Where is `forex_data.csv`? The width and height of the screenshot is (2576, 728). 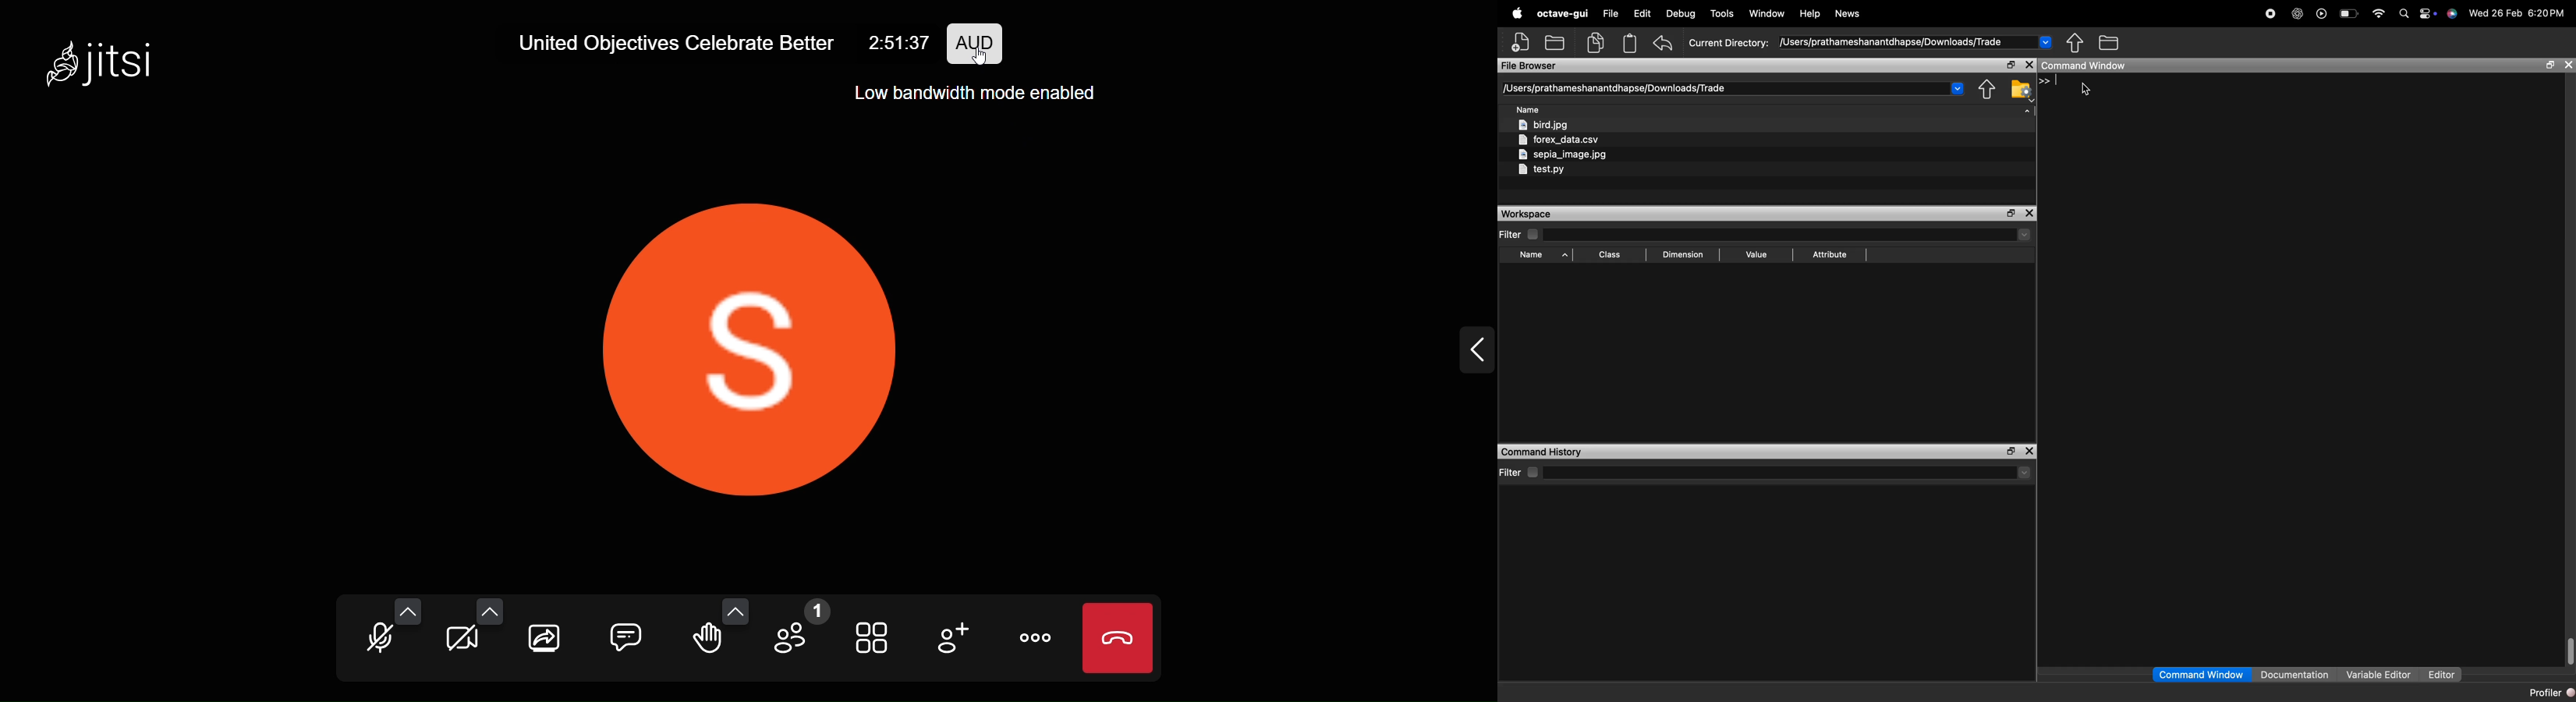
forex_data.csv is located at coordinates (1560, 140).